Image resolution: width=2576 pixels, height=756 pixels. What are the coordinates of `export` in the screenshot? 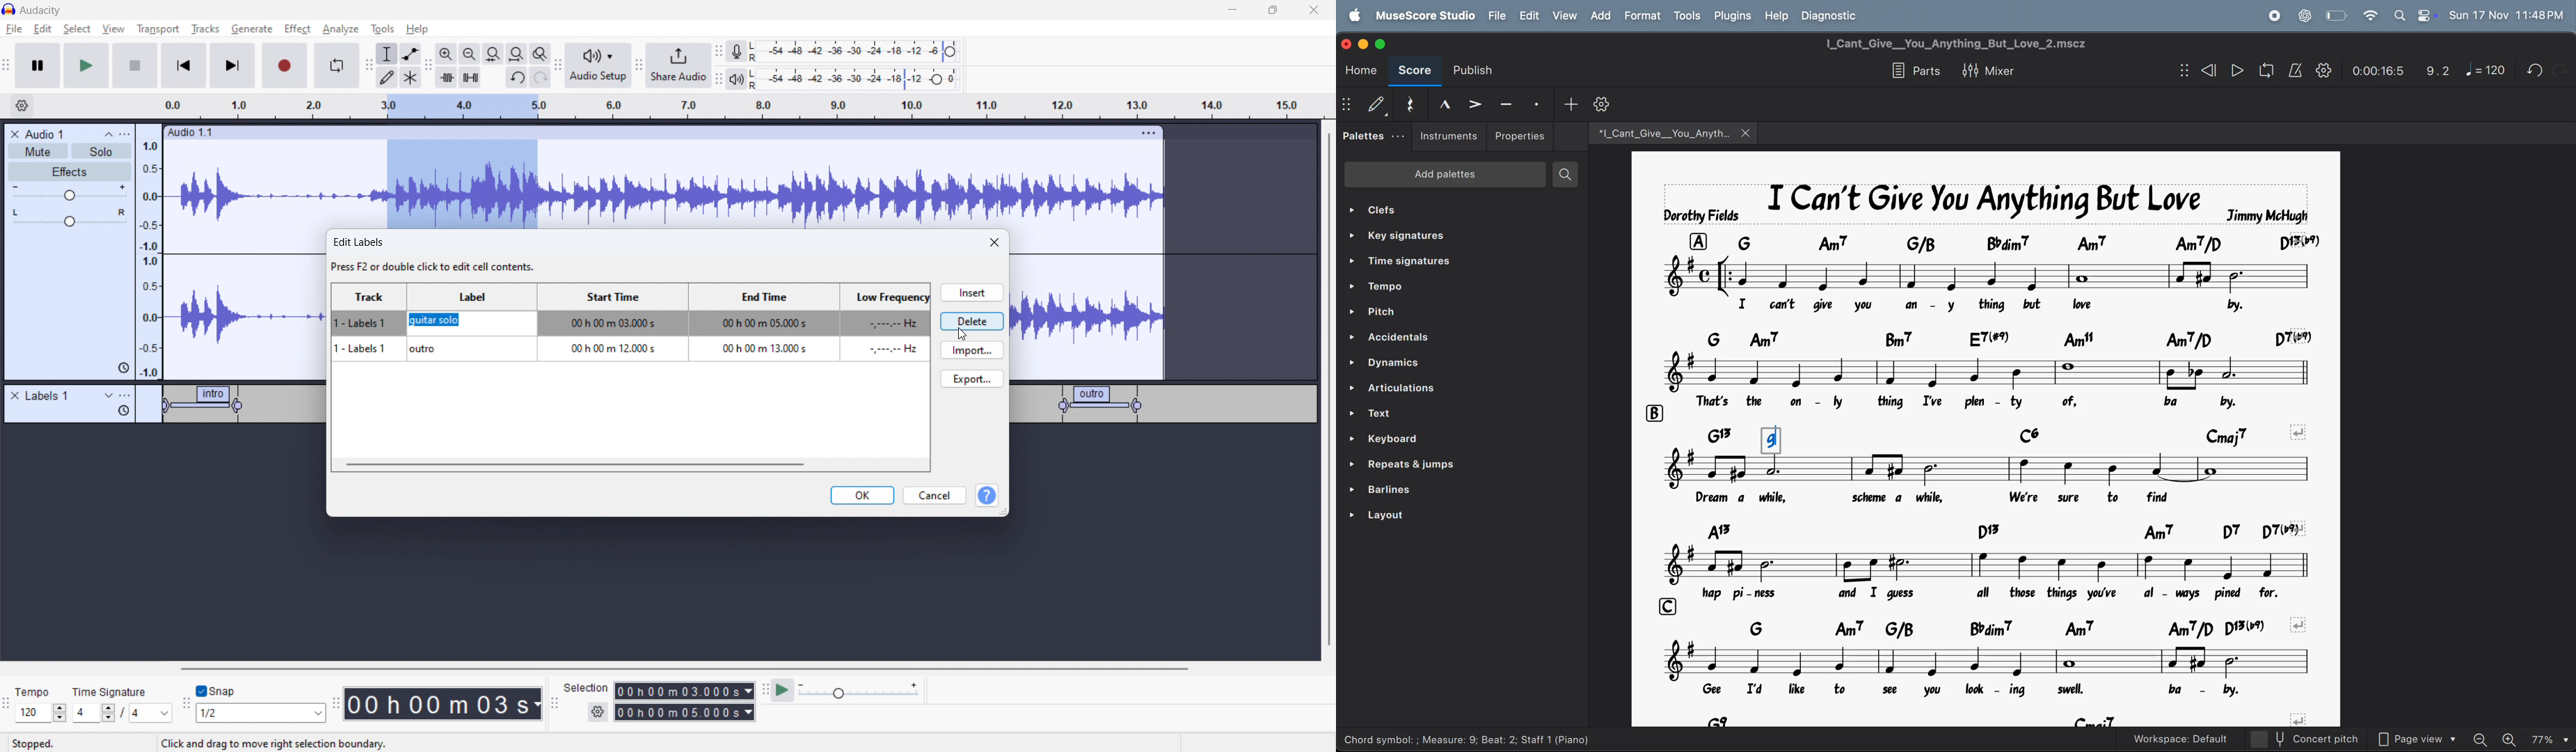 It's located at (972, 378).